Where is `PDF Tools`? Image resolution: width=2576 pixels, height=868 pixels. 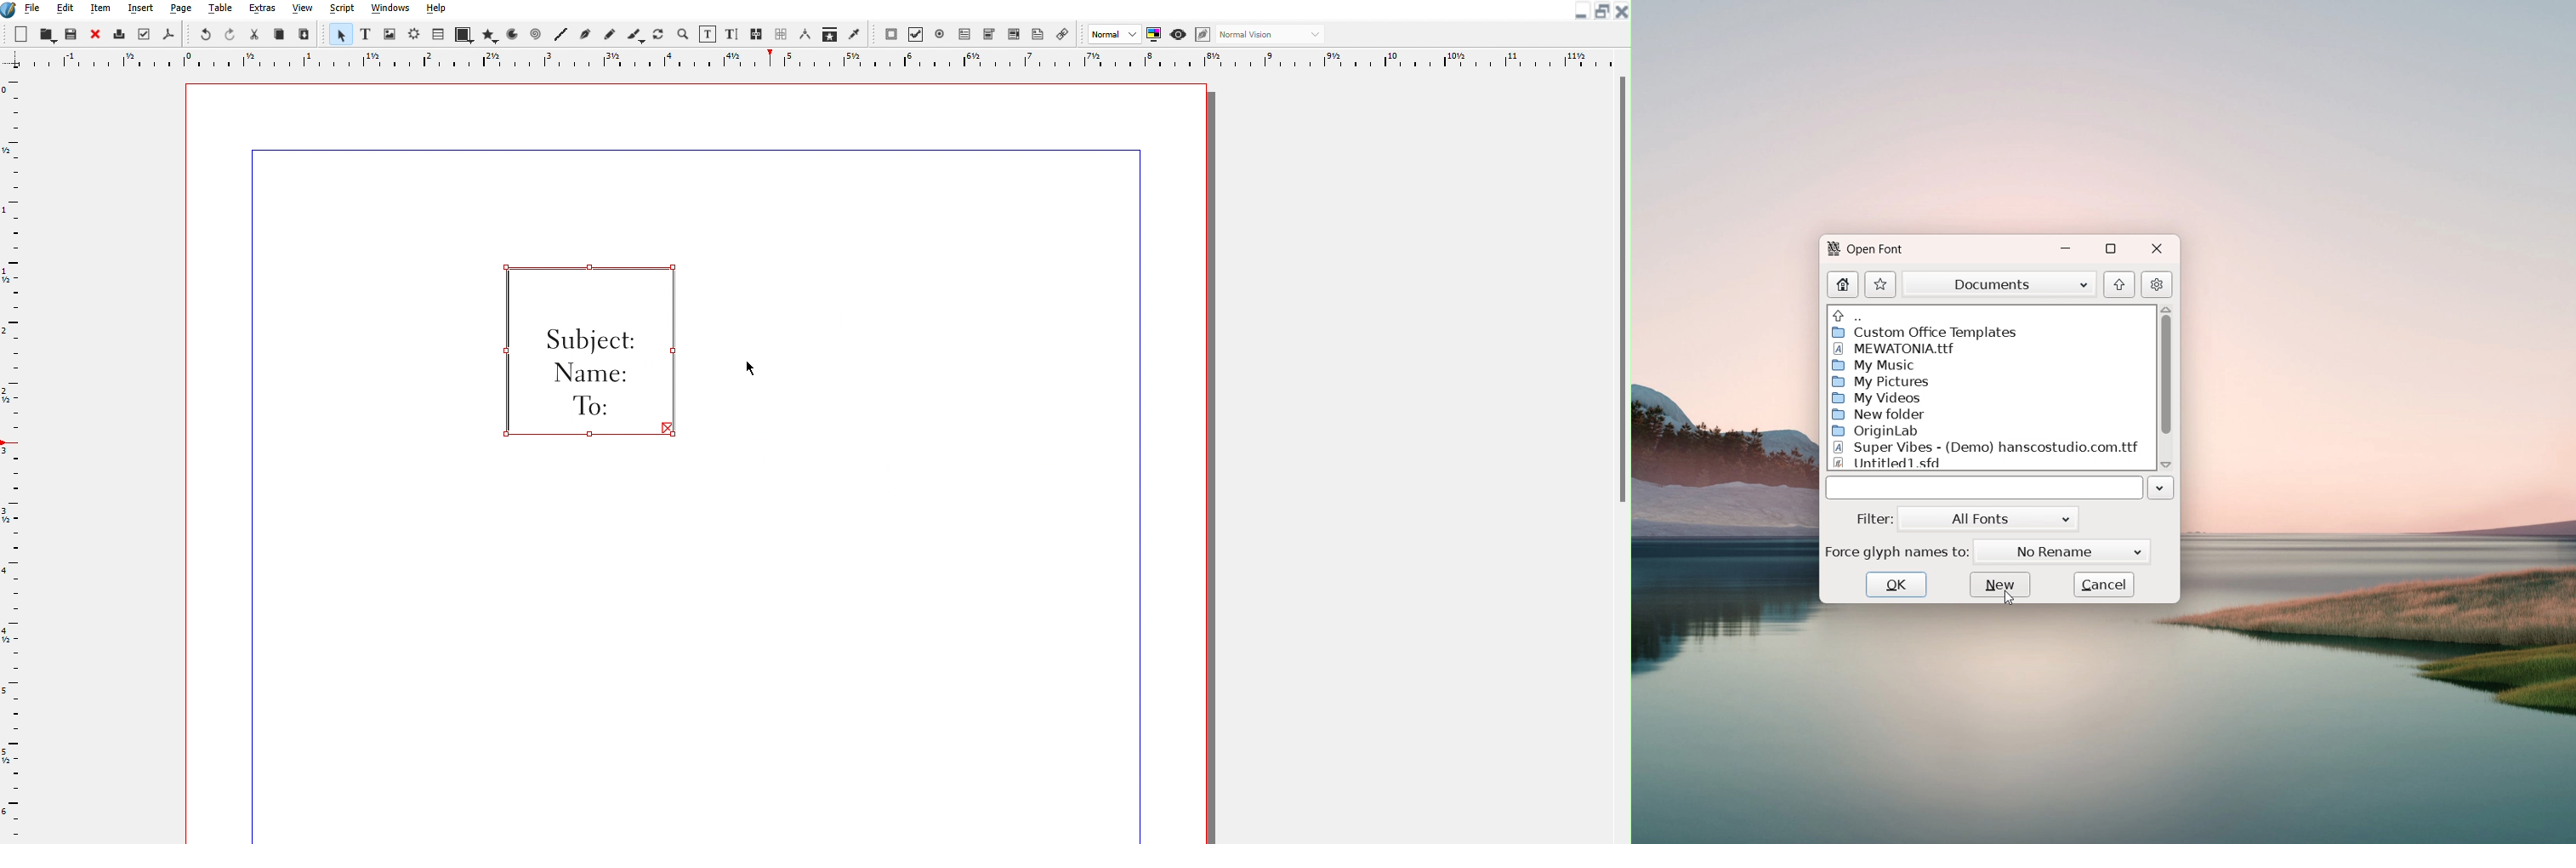
PDF Tools is located at coordinates (974, 33).